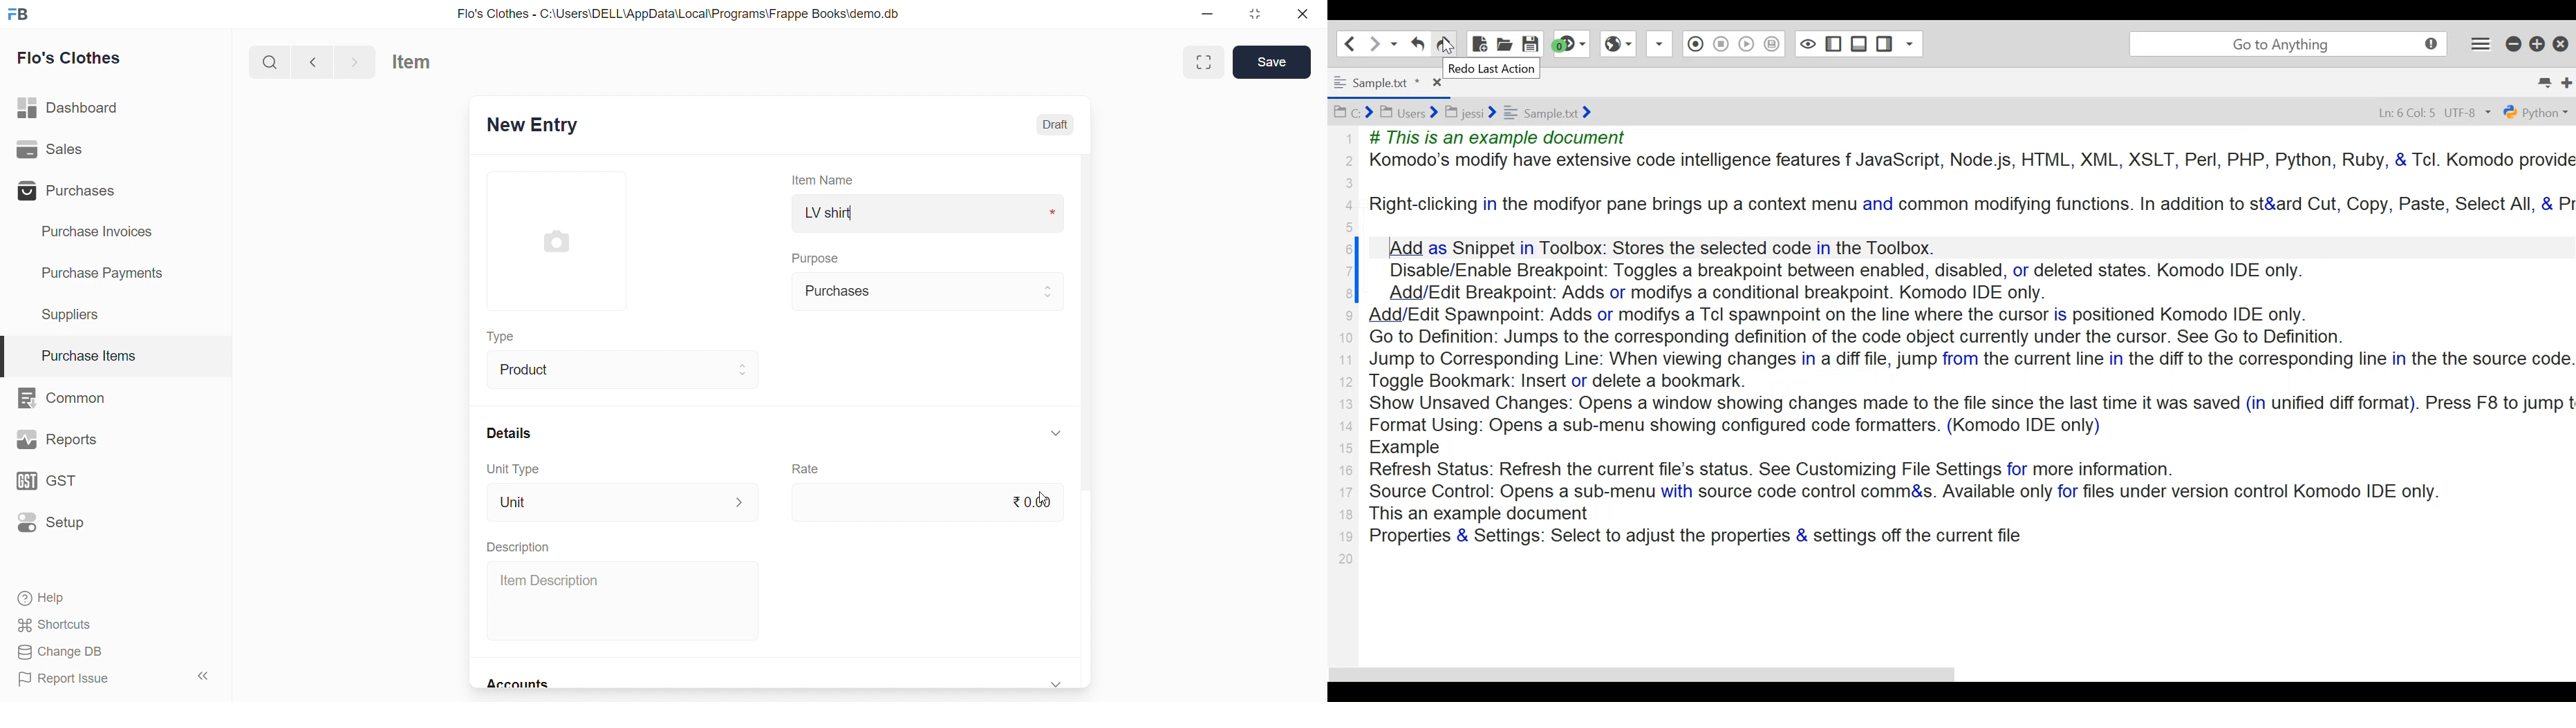  Describe the element at coordinates (111, 624) in the screenshot. I see `Shortcuts` at that location.